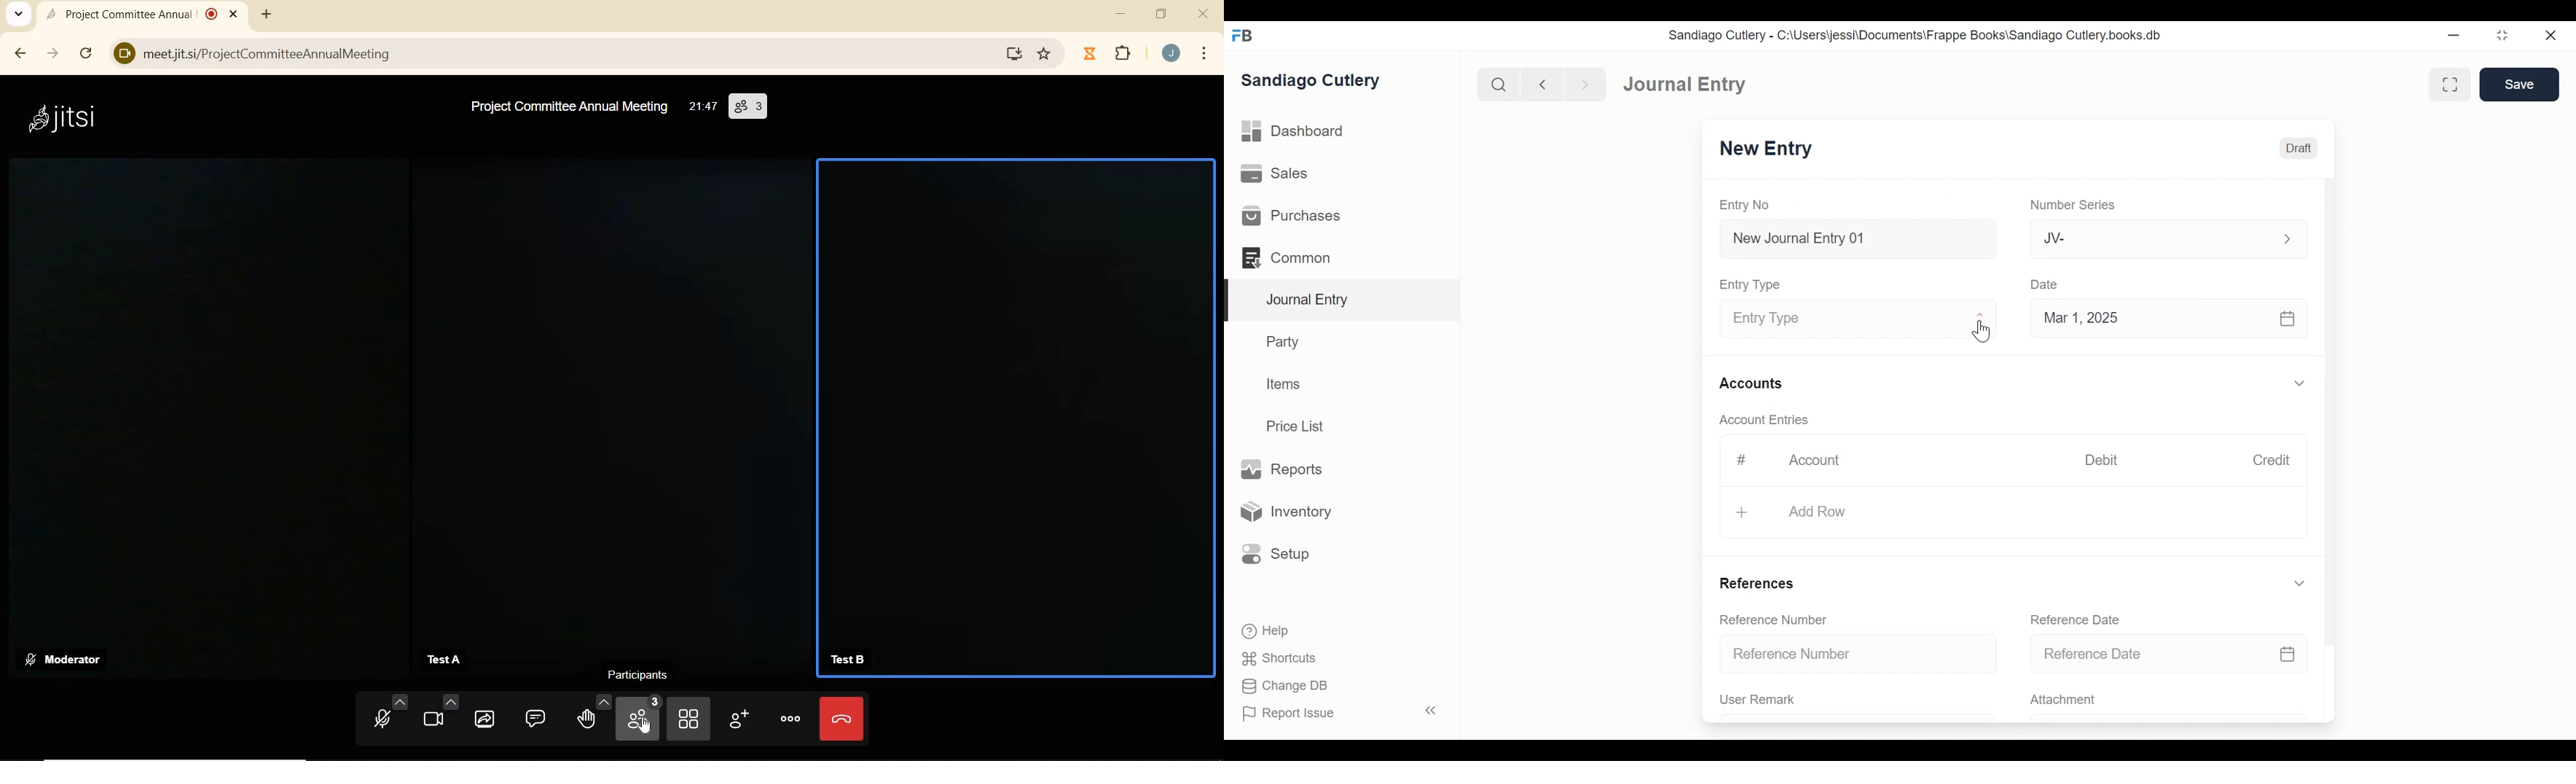  What do you see at coordinates (2272, 460) in the screenshot?
I see `Credit` at bounding box center [2272, 460].